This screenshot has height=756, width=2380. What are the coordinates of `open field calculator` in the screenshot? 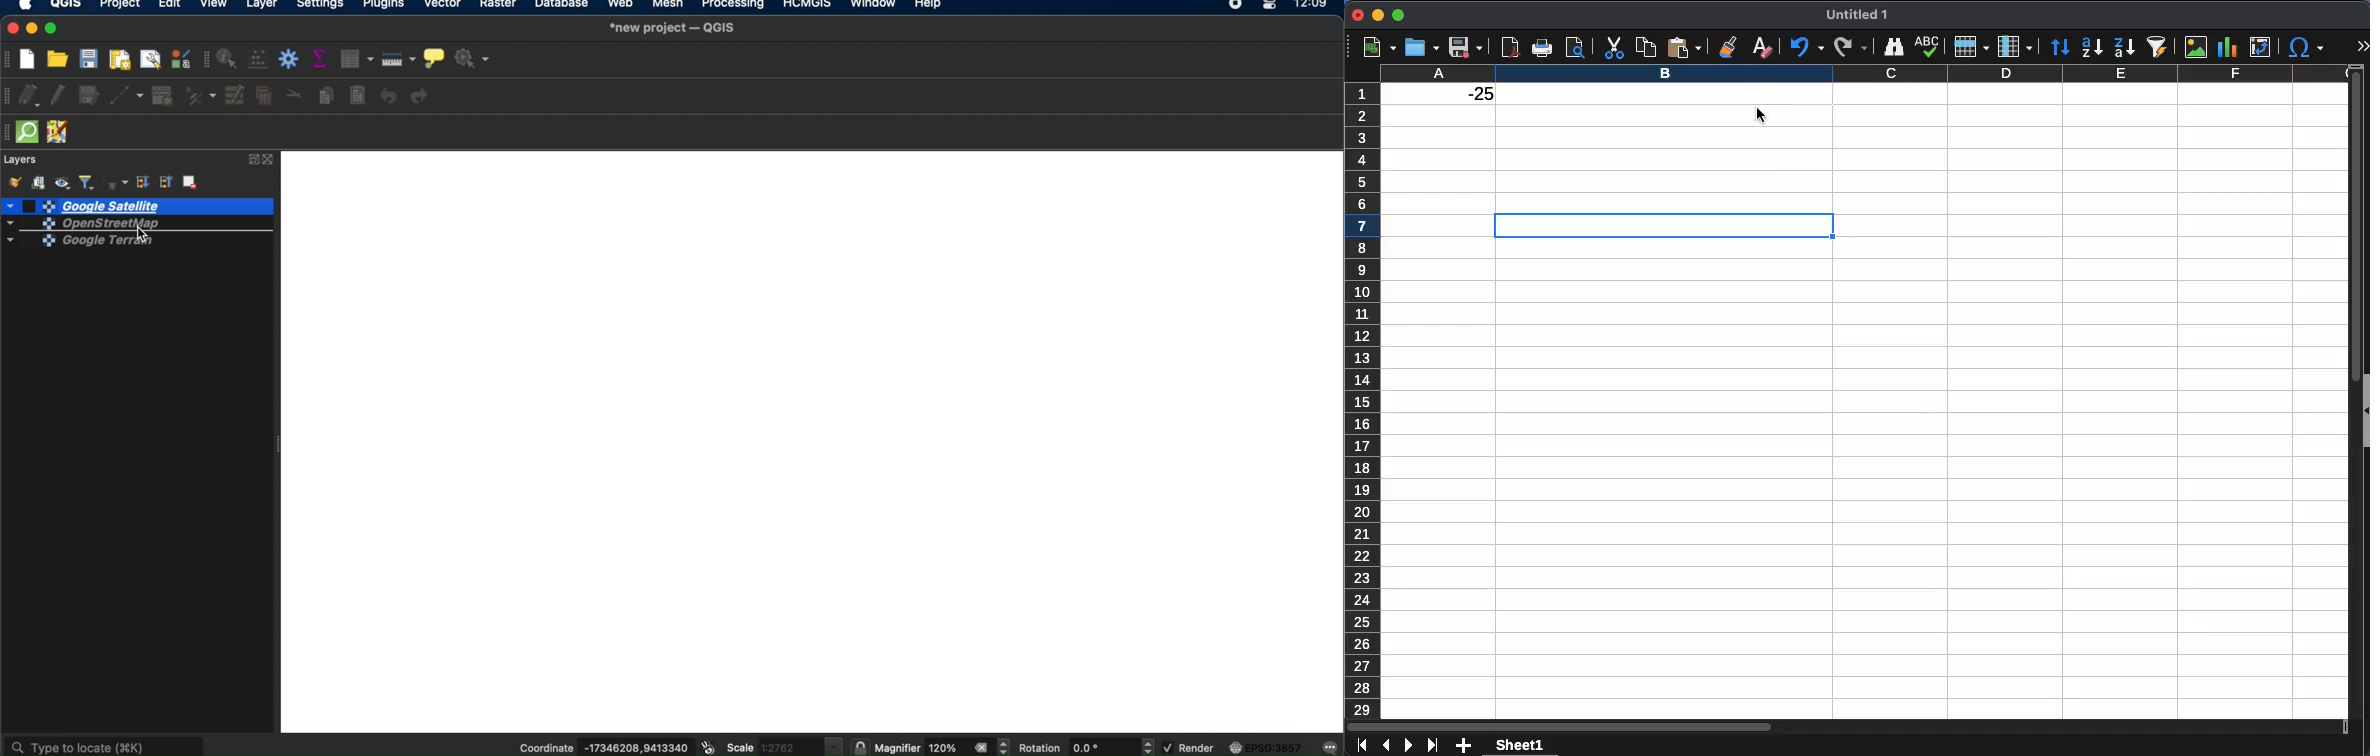 It's located at (259, 60).